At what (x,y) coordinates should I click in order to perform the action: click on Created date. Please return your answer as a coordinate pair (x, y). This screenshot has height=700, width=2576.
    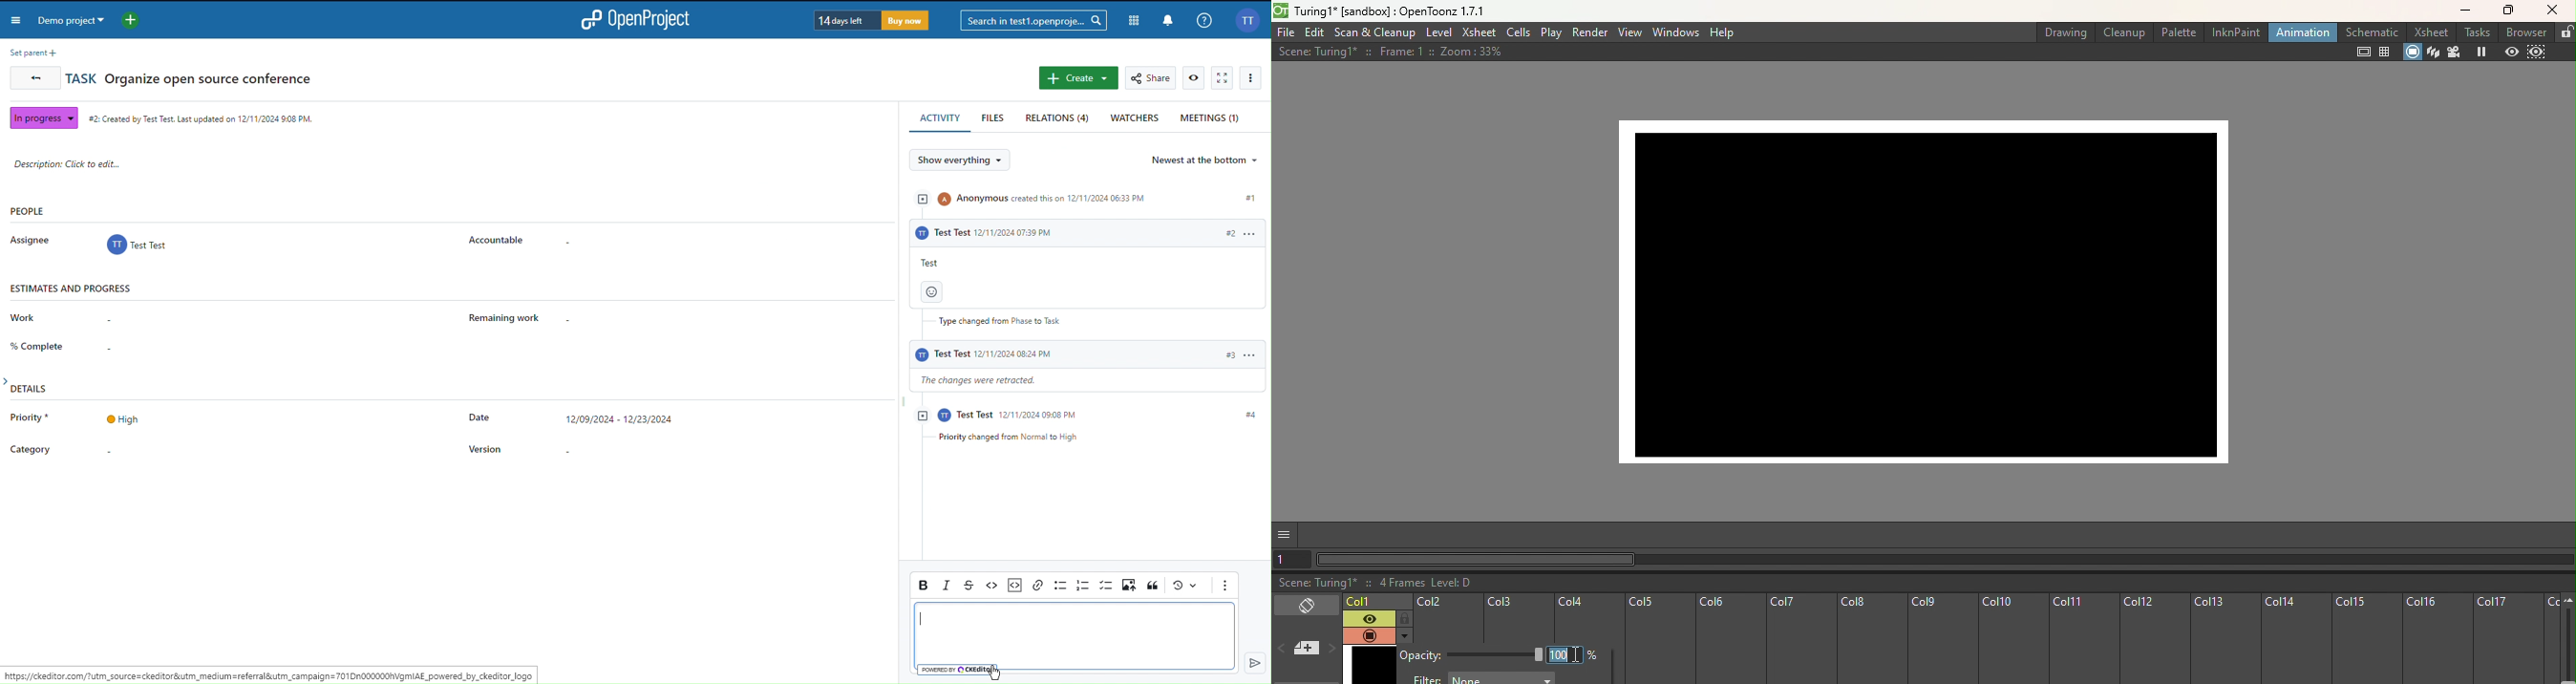
    Looking at the image, I should click on (202, 116).